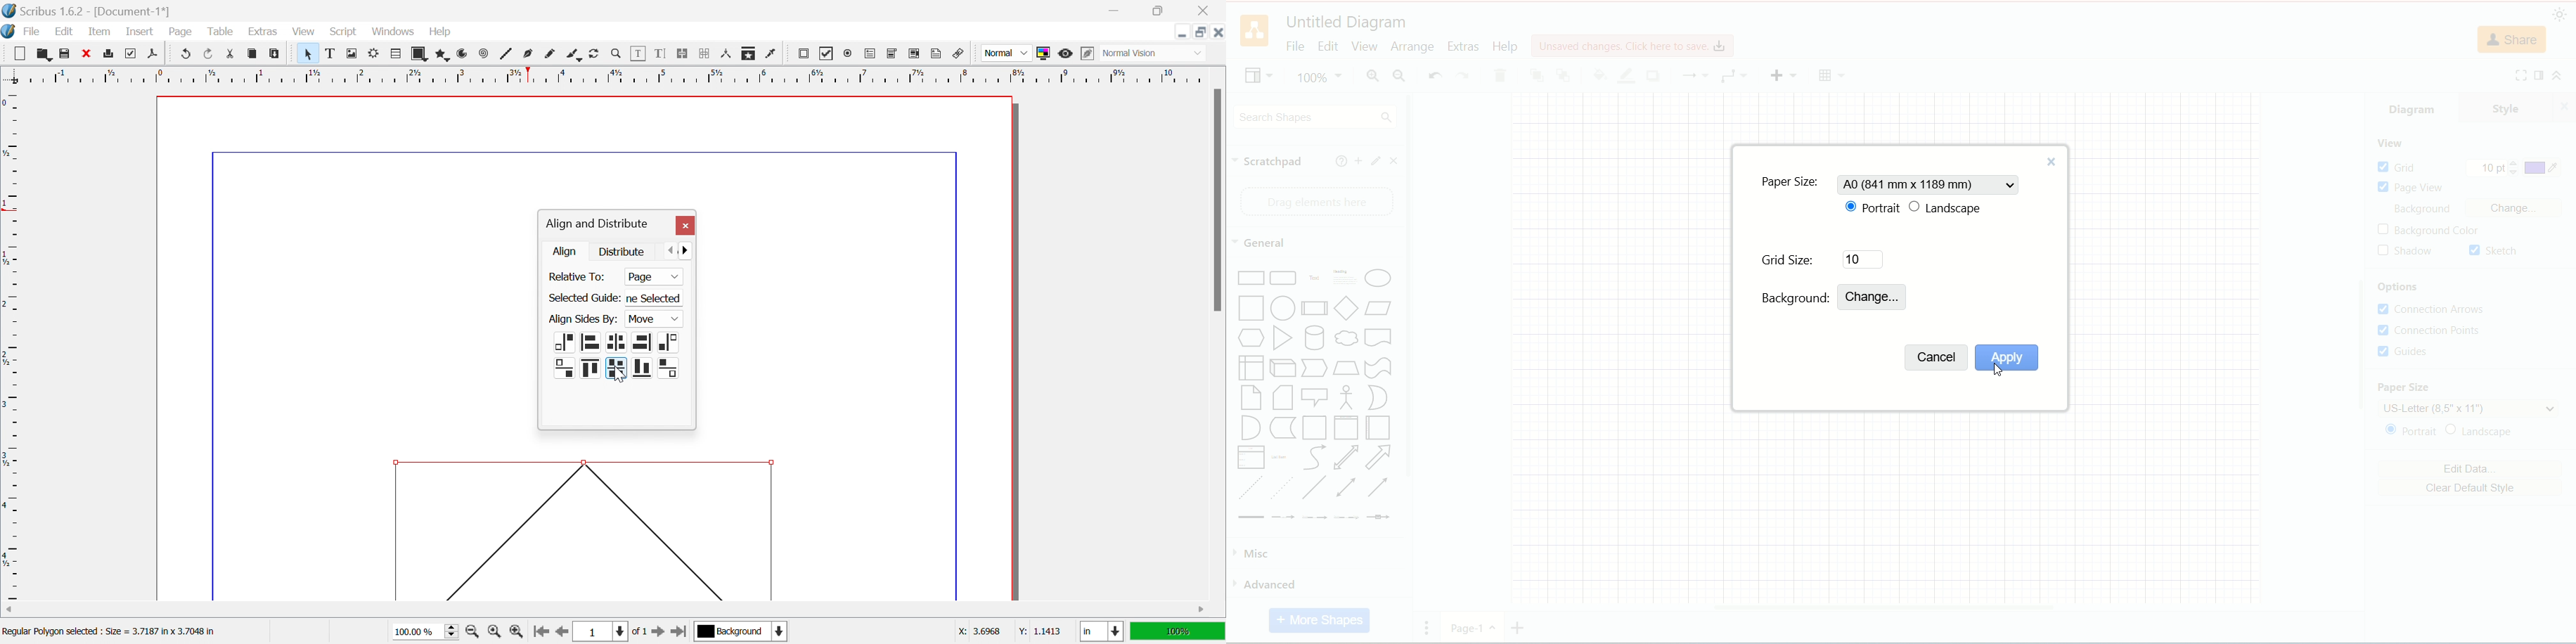 This screenshot has width=2576, height=644. What do you see at coordinates (981, 631) in the screenshot?
I see `x: 3.6968` at bounding box center [981, 631].